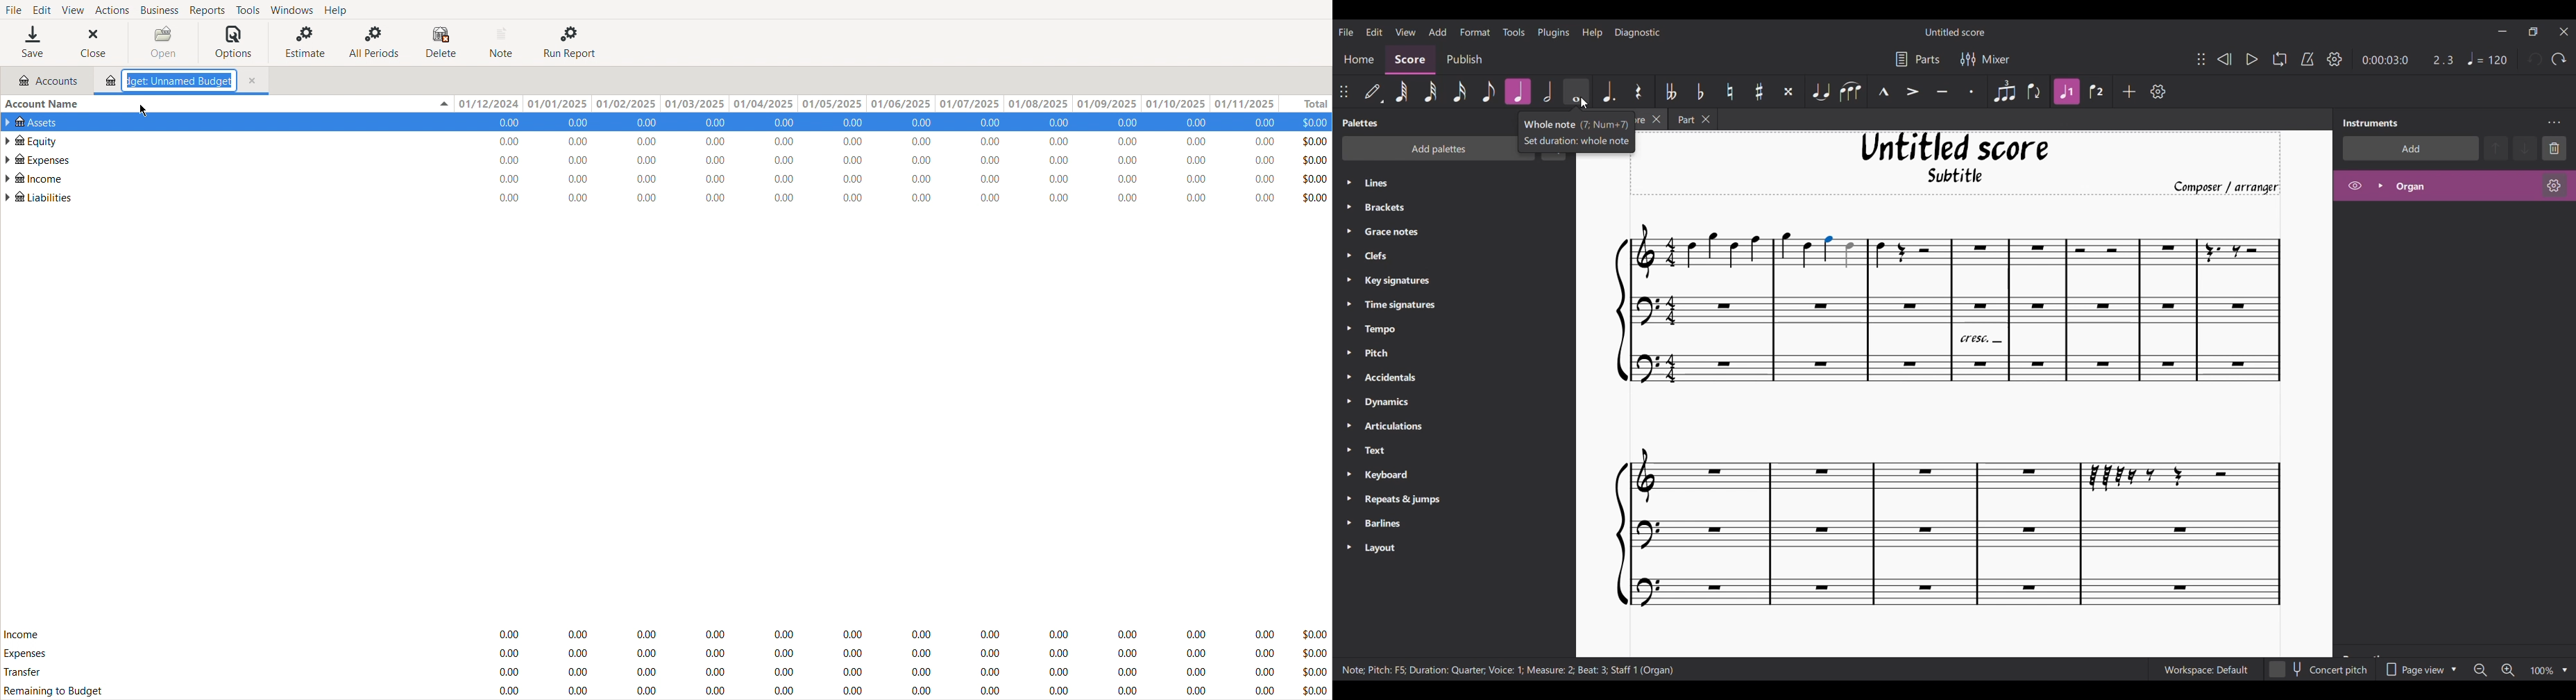 The width and height of the screenshot is (2576, 700). Describe the element at coordinates (163, 42) in the screenshot. I see `Open` at that location.